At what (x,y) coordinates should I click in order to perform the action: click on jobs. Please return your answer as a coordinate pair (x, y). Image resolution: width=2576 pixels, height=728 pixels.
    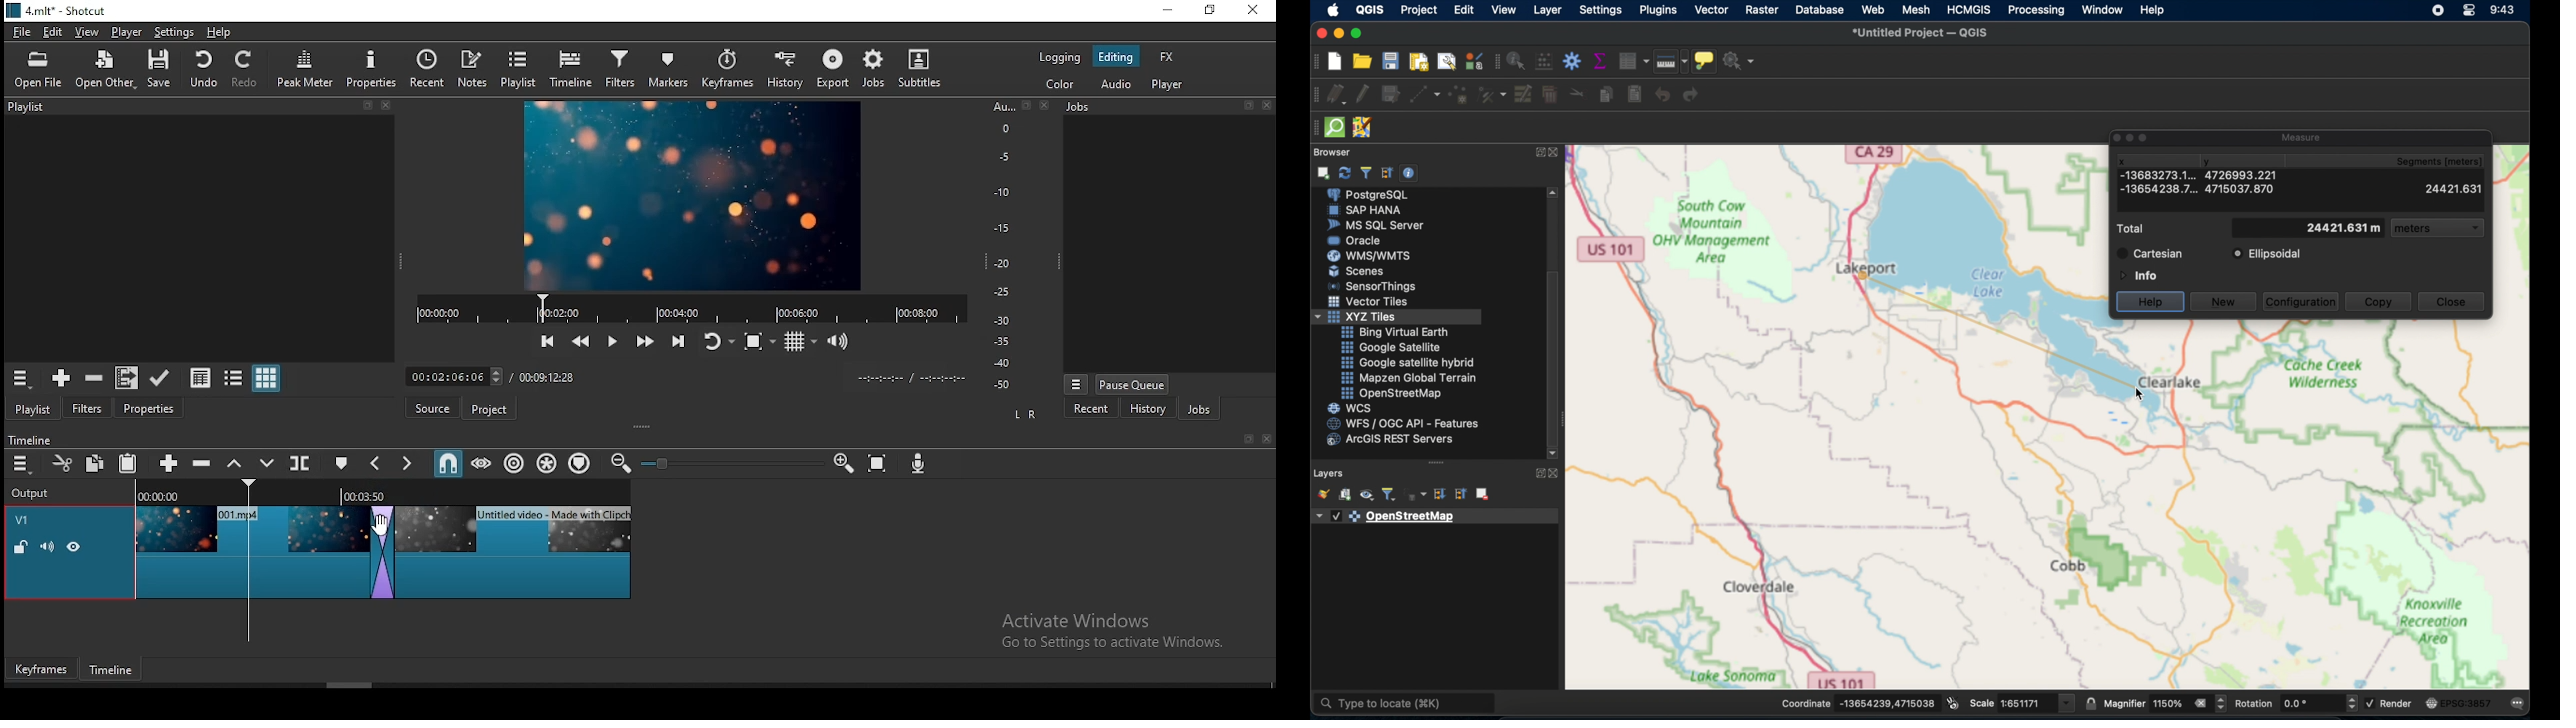
    Looking at the image, I should click on (871, 69).